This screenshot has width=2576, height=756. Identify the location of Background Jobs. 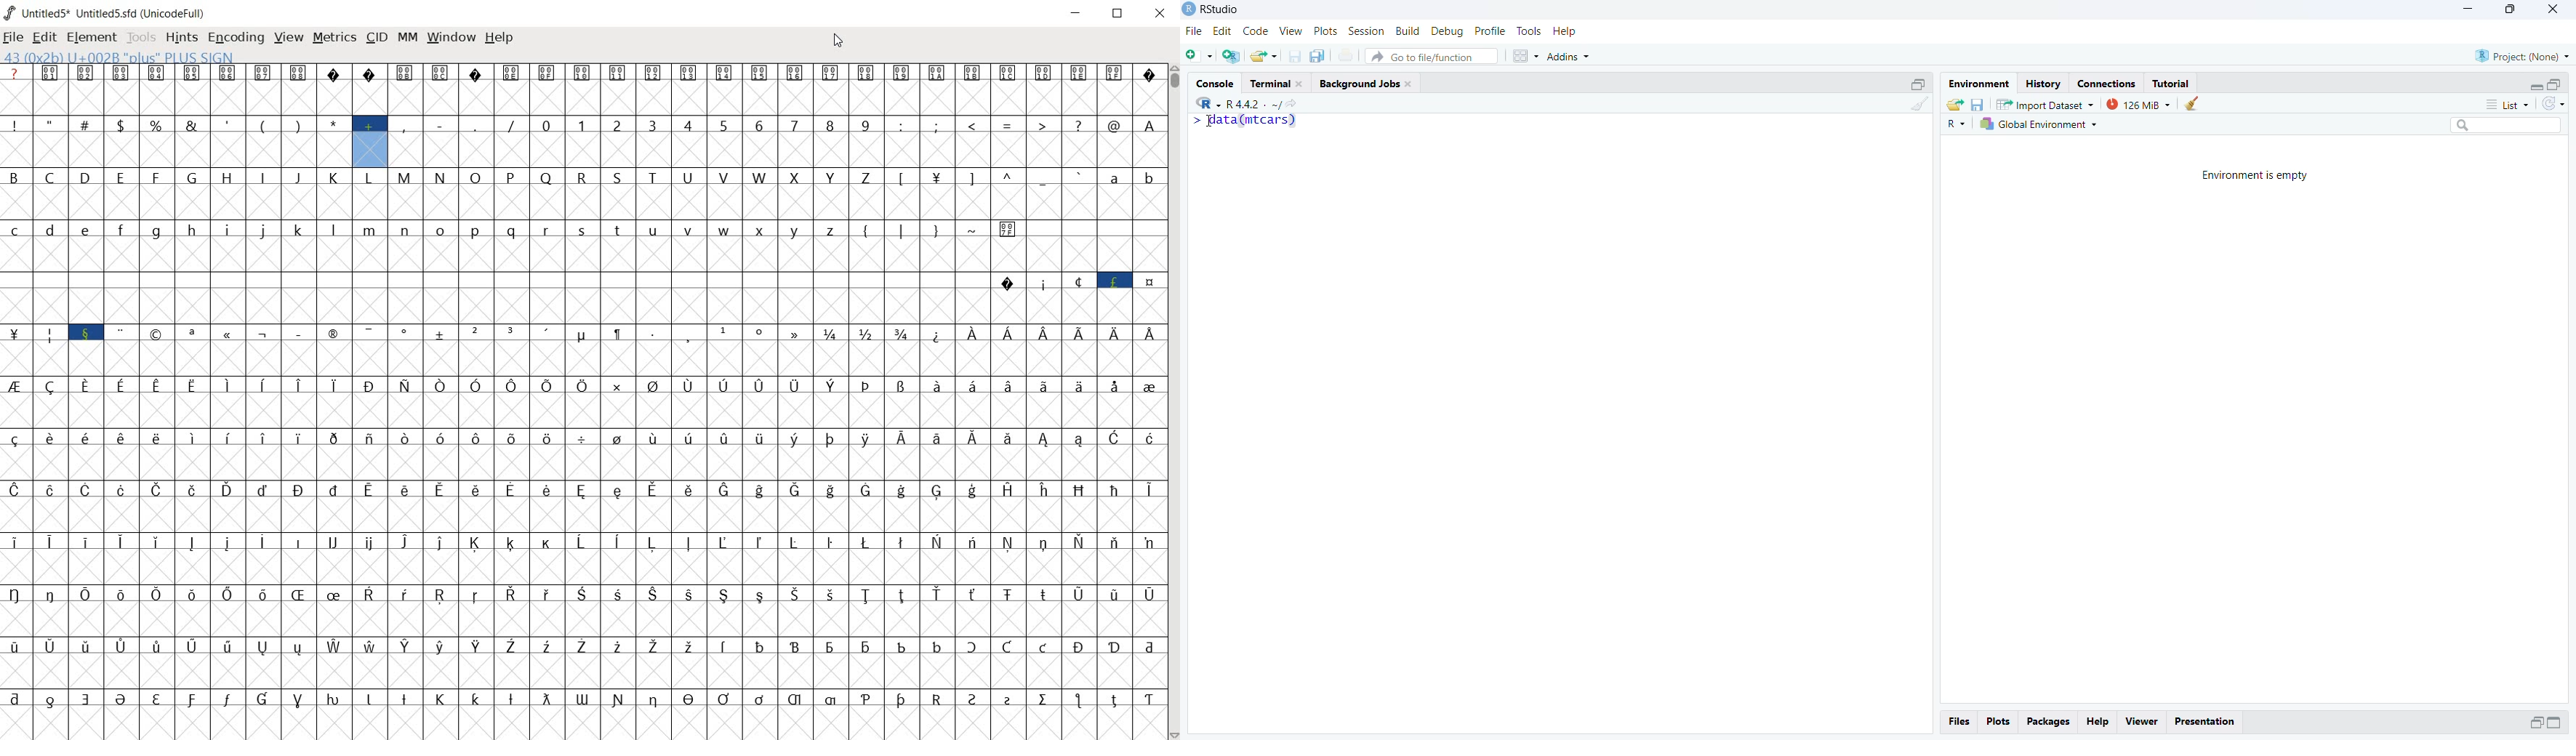
(1370, 83).